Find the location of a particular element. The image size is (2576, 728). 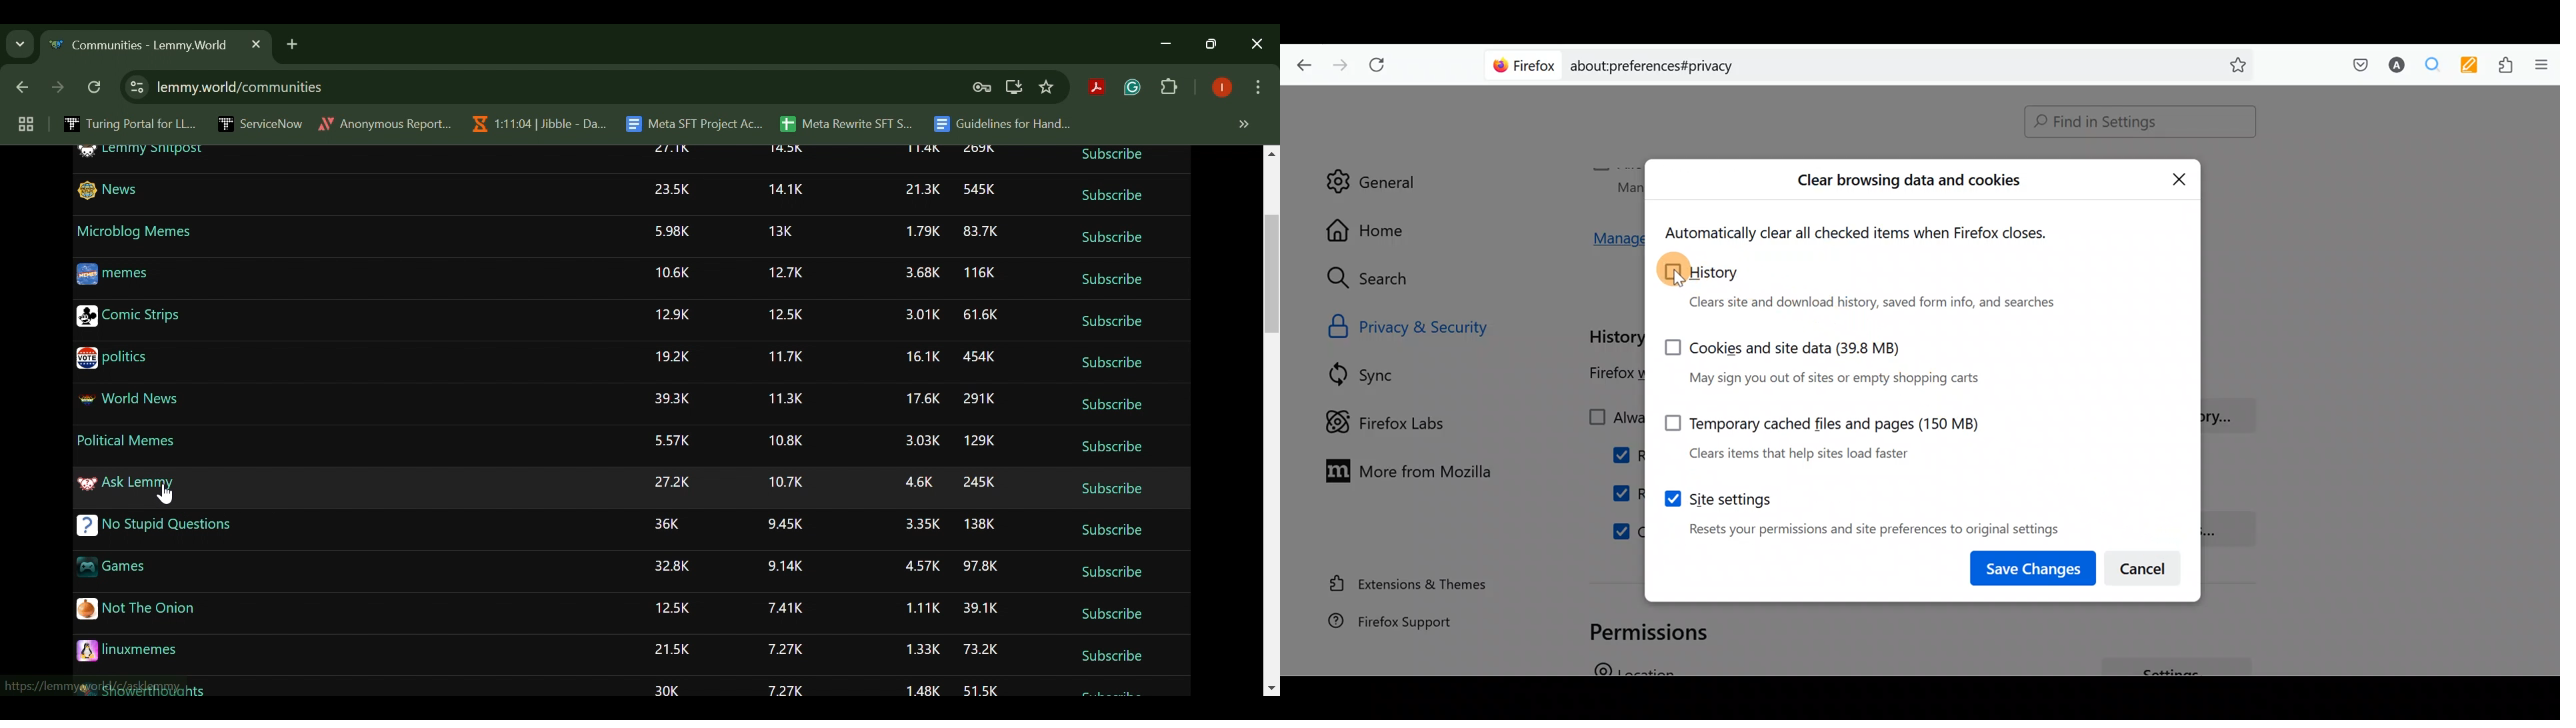

Cursor on Ask Lemmy Community Link is located at coordinates (164, 491).